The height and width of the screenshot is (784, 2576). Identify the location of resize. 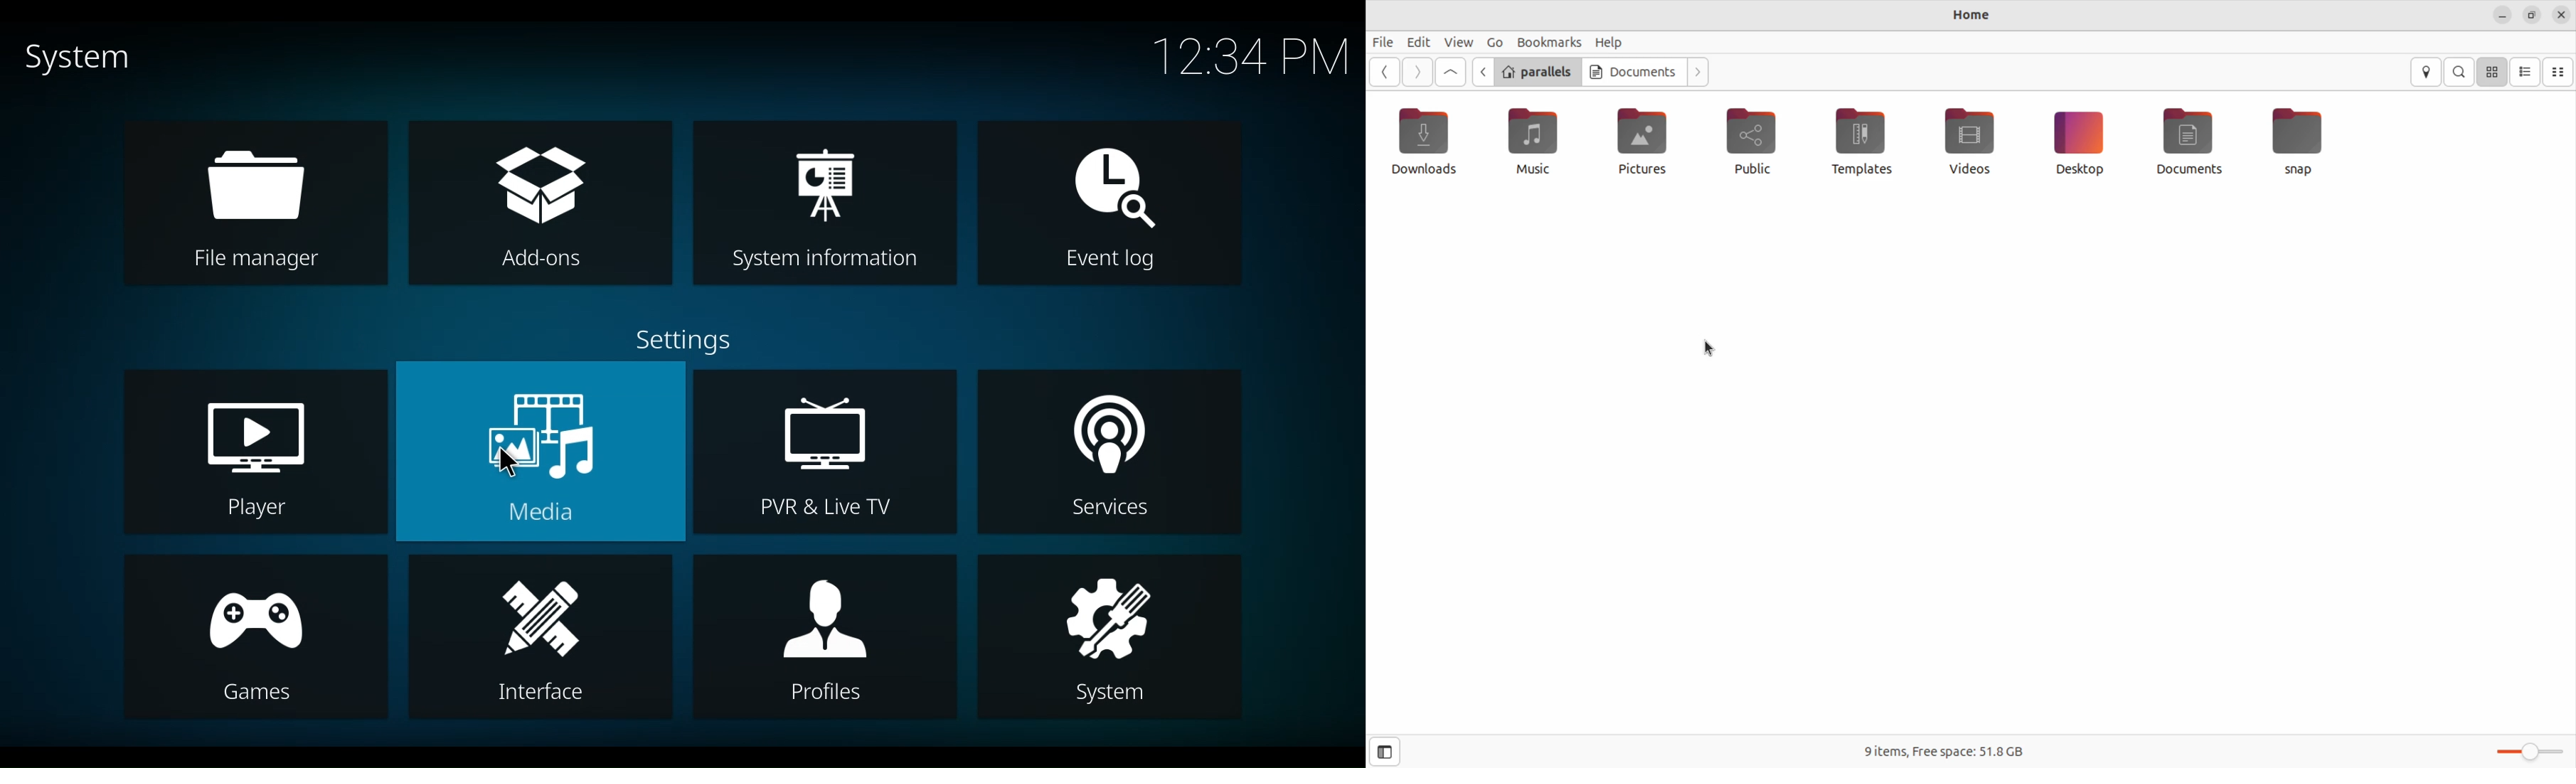
(2532, 15).